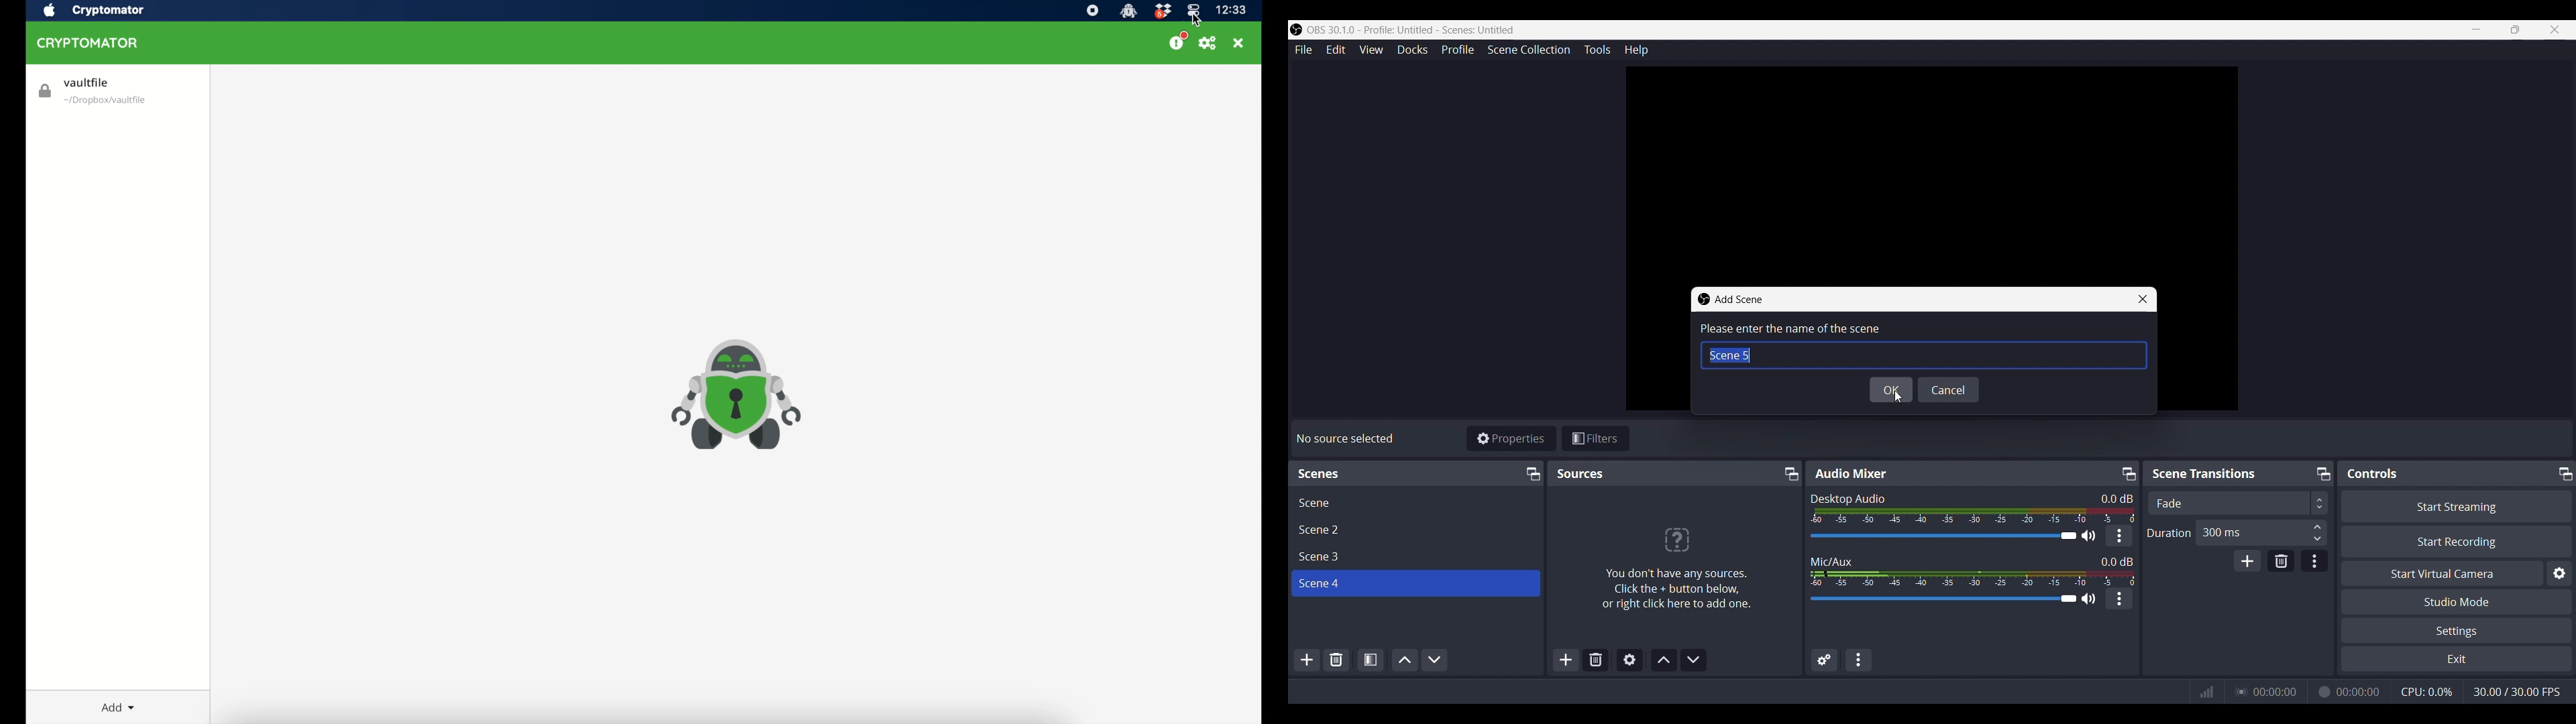 The width and height of the screenshot is (2576, 728). What do you see at coordinates (2514, 29) in the screenshot?
I see `Maximize` at bounding box center [2514, 29].